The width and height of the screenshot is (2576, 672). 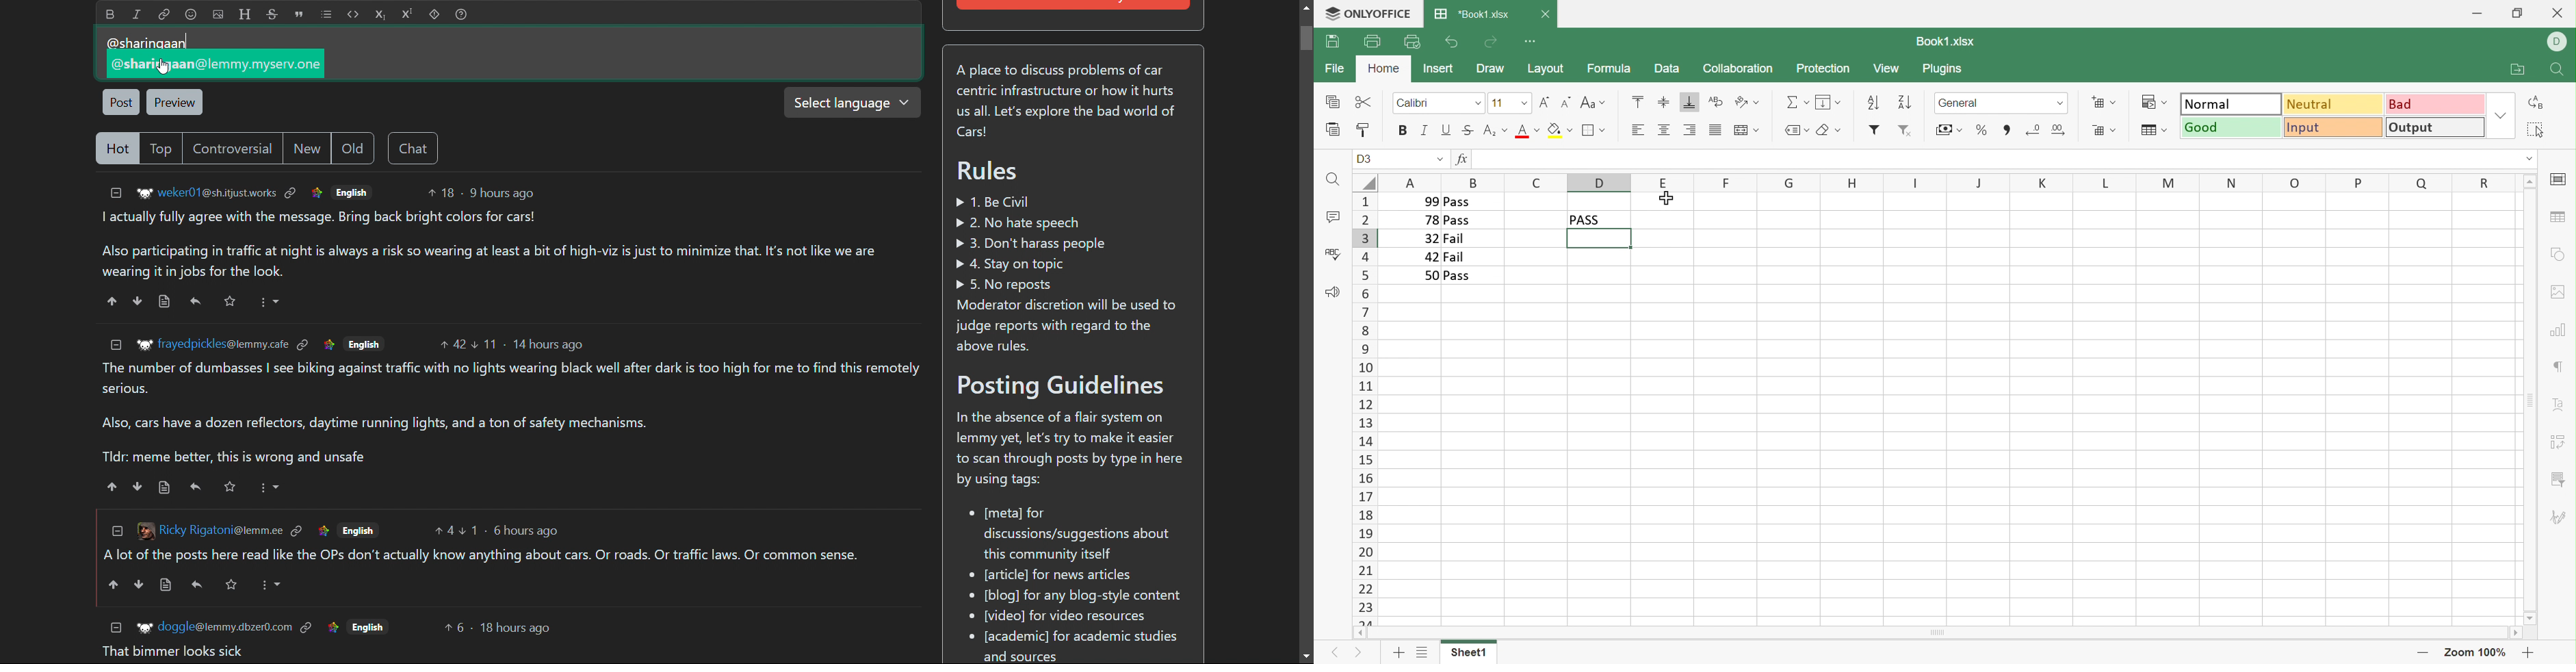 What do you see at coordinates (2530, 400) in the screenshot?
I see `Scroll bar` at bounding box center [2530, 400].